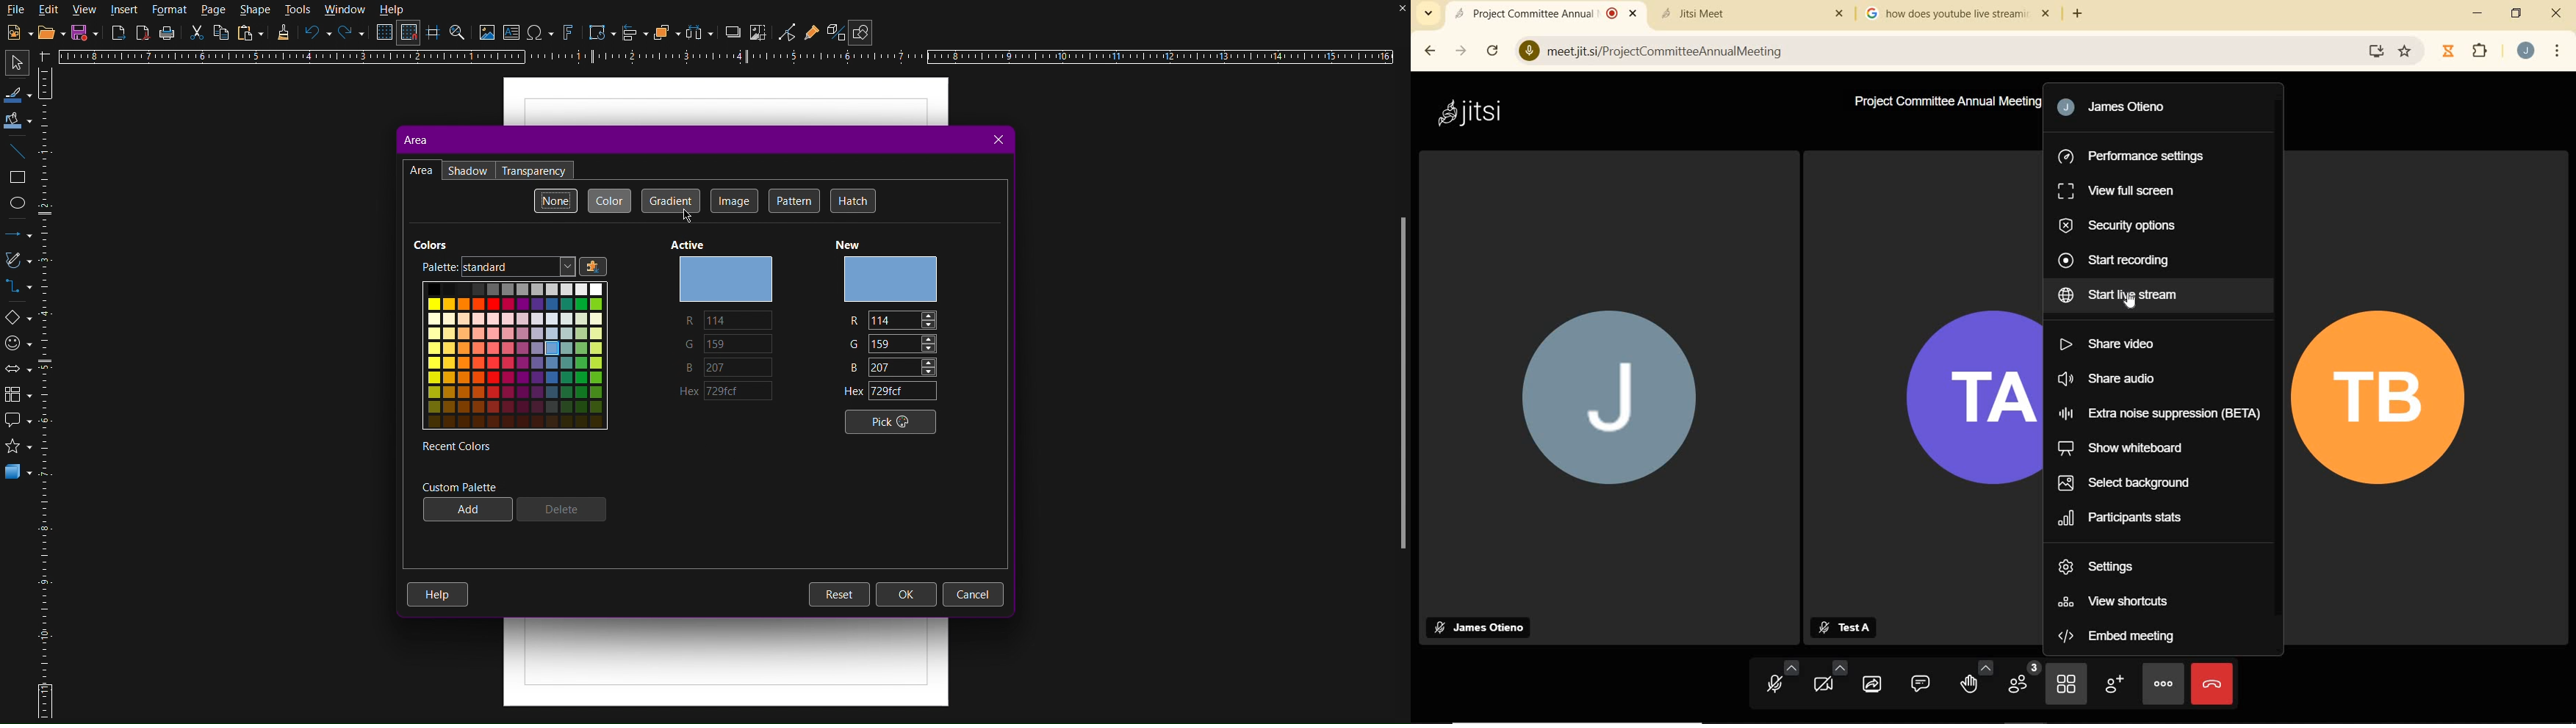 The height and width of the screenshot is (728, 2576). I want to click on performance settings, so click(2138, 159).